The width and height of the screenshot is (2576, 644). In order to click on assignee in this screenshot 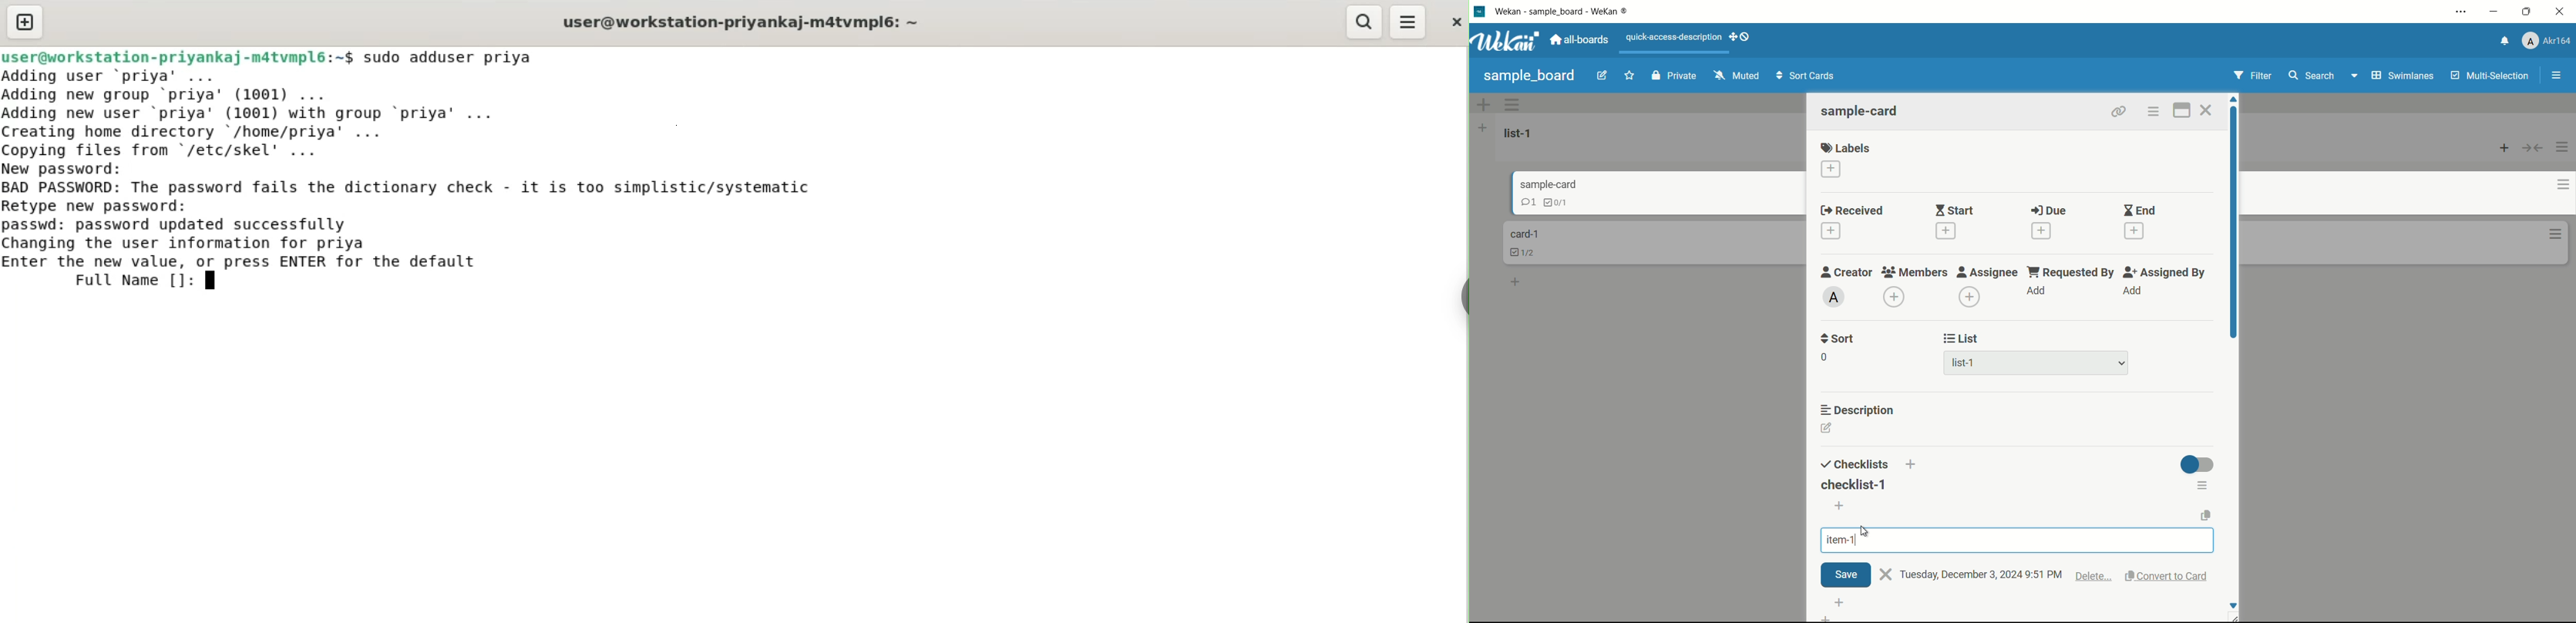, I will do `click(1989, 272)`.